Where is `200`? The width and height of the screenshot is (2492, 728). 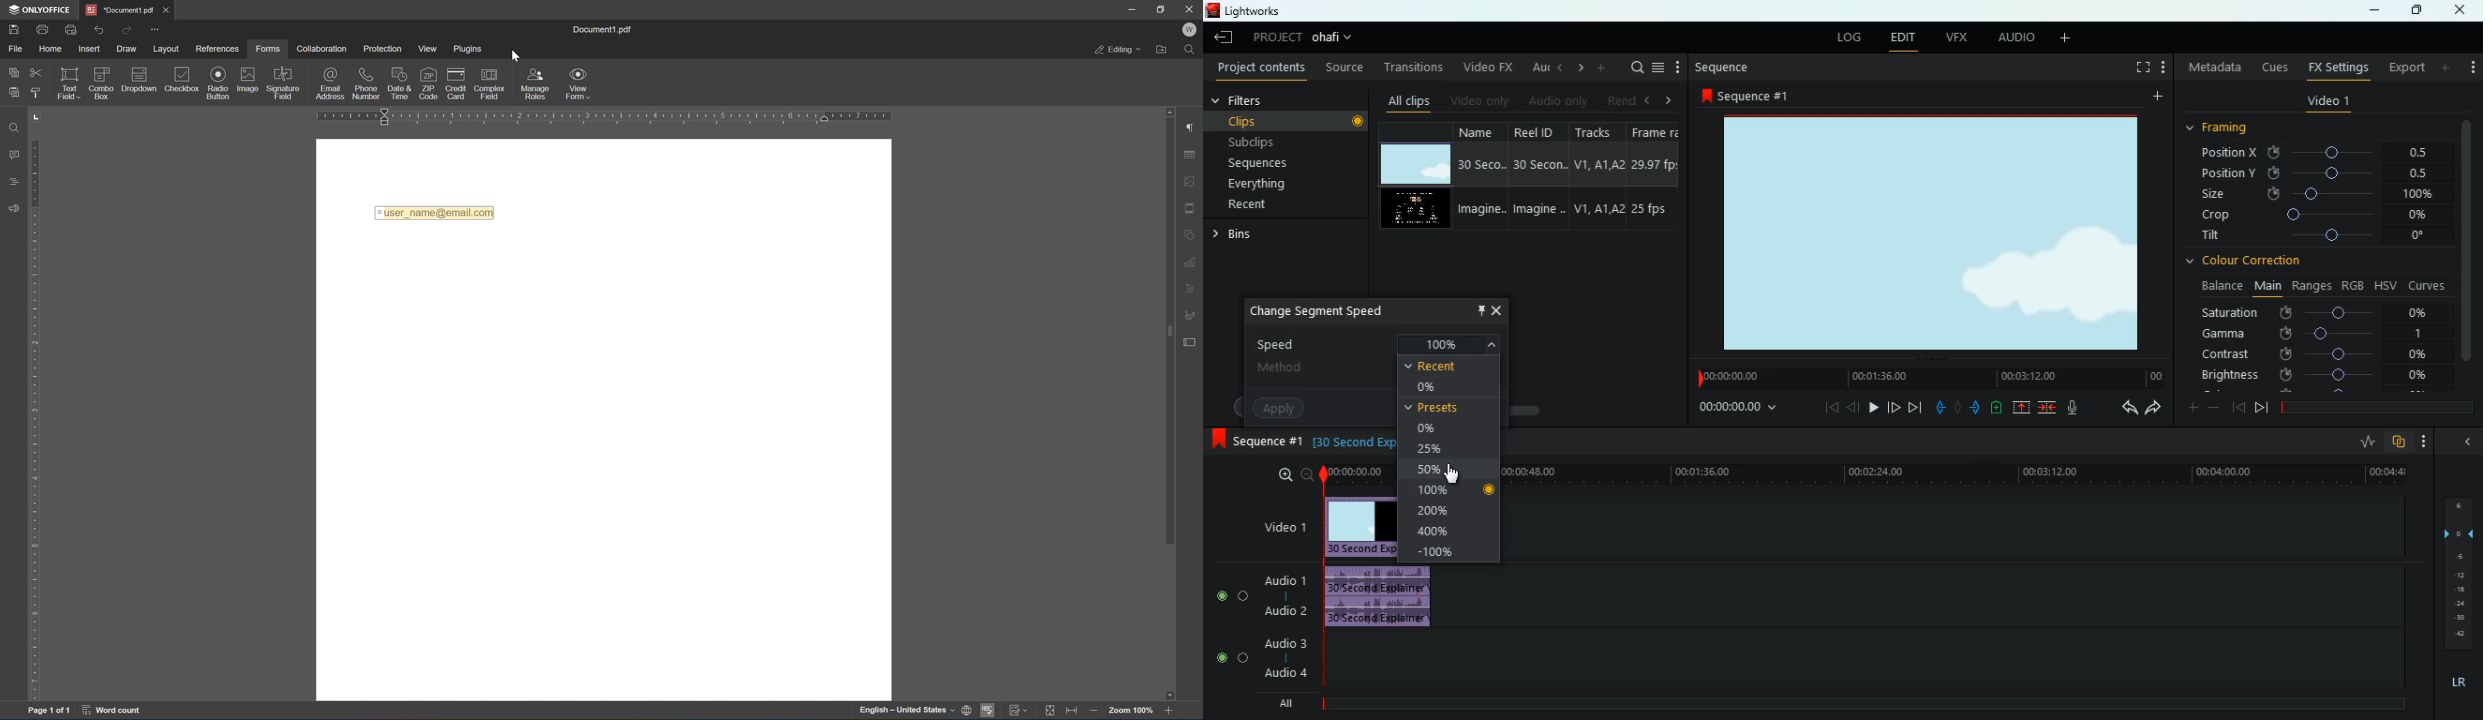 200 is located at coordinates (1434, 510).